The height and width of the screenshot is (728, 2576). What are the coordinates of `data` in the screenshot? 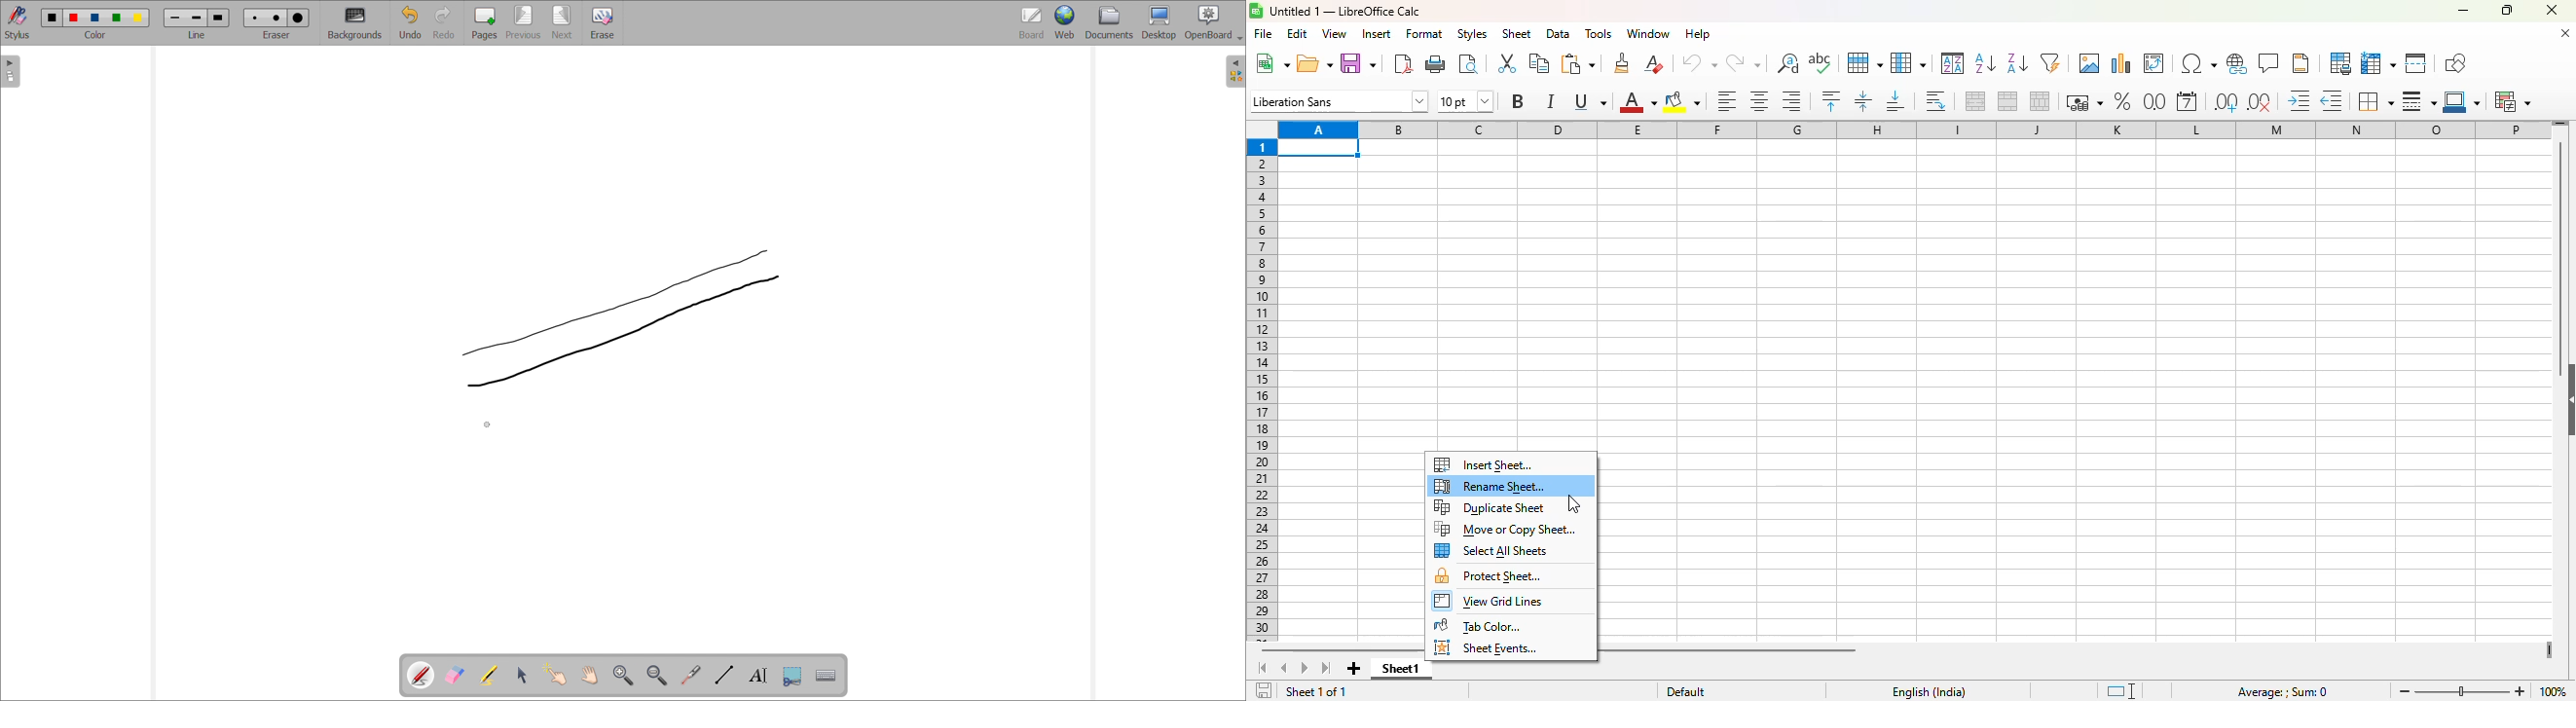 It's located at (1559, 34).